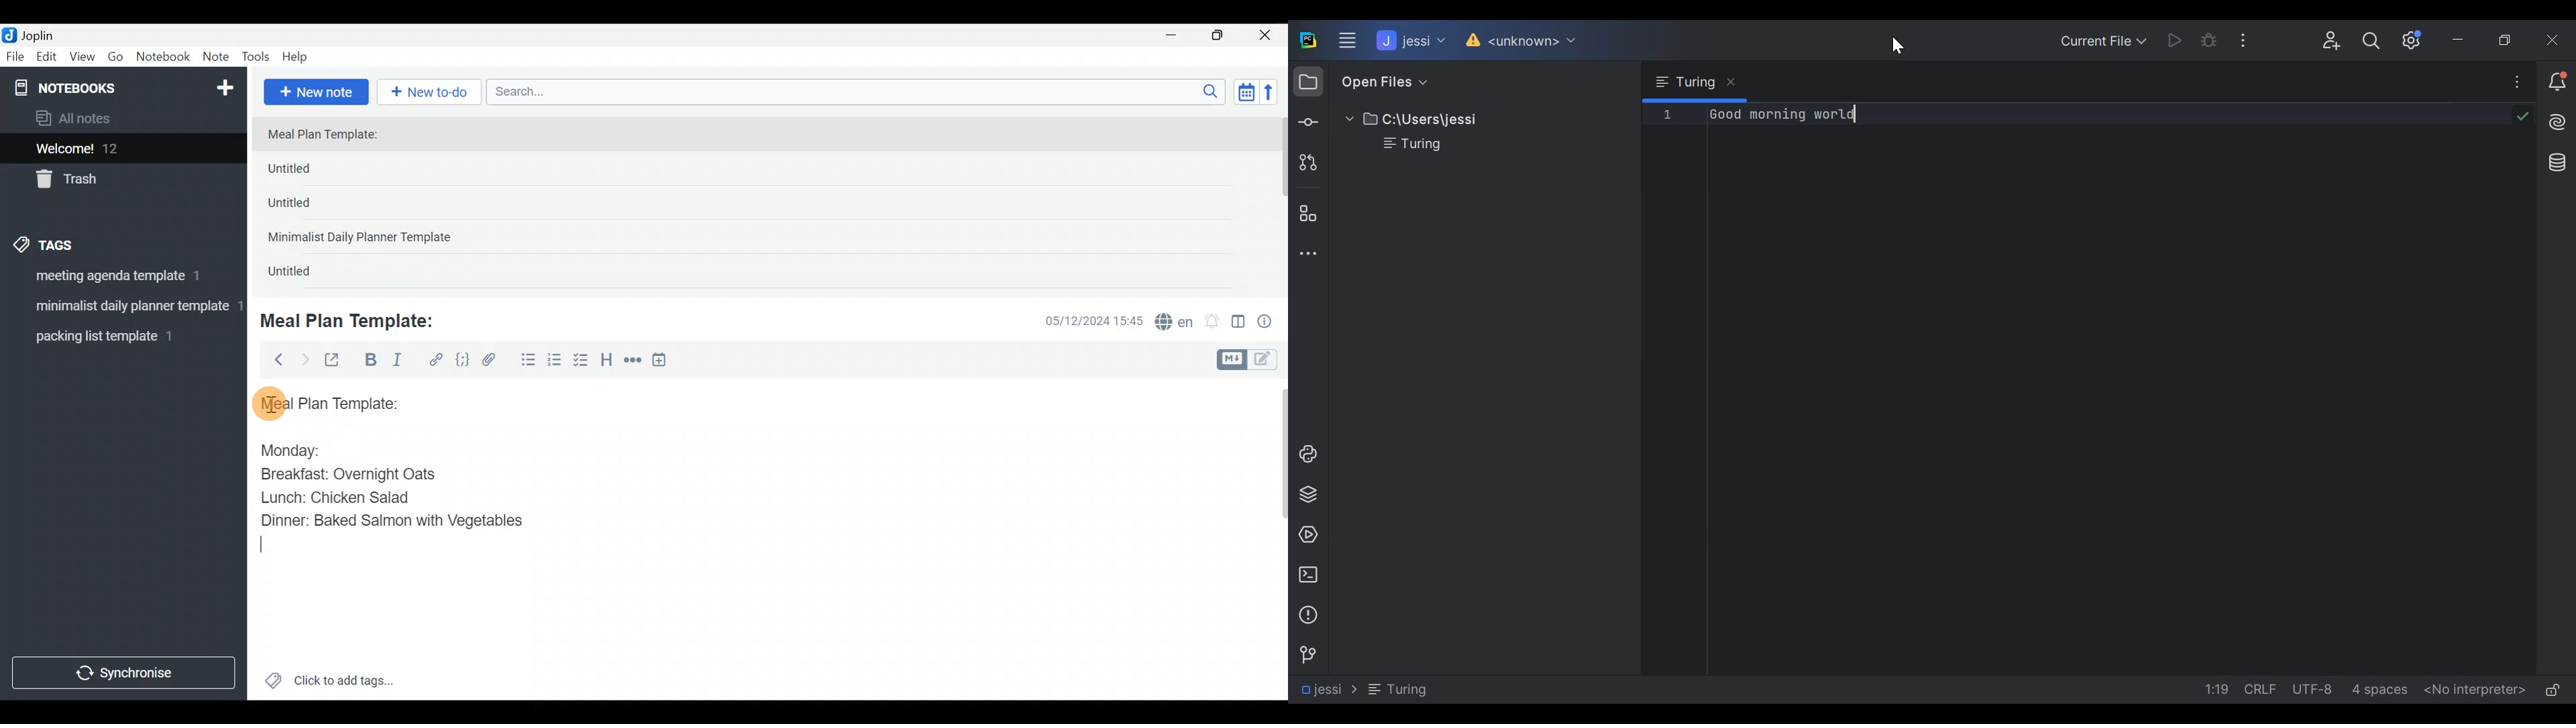  I want to click on Untitled, so click(311, 172).